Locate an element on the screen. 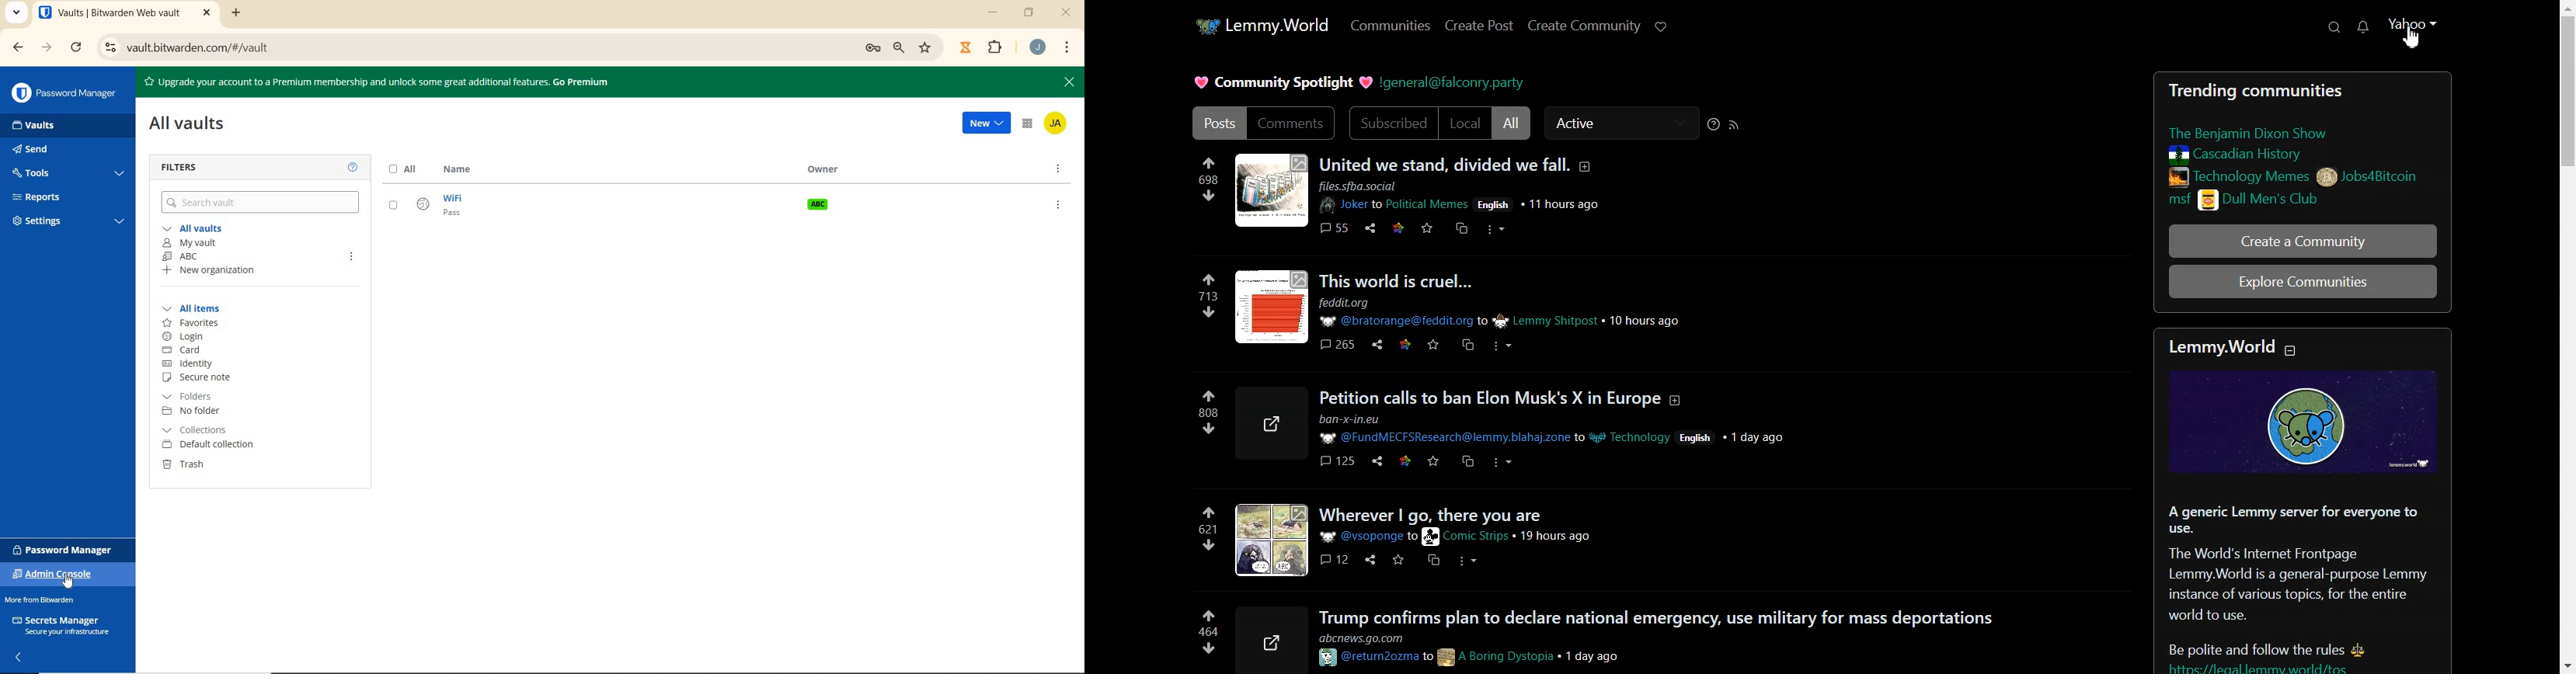  RELOAD is located at coordinates (76, 48).